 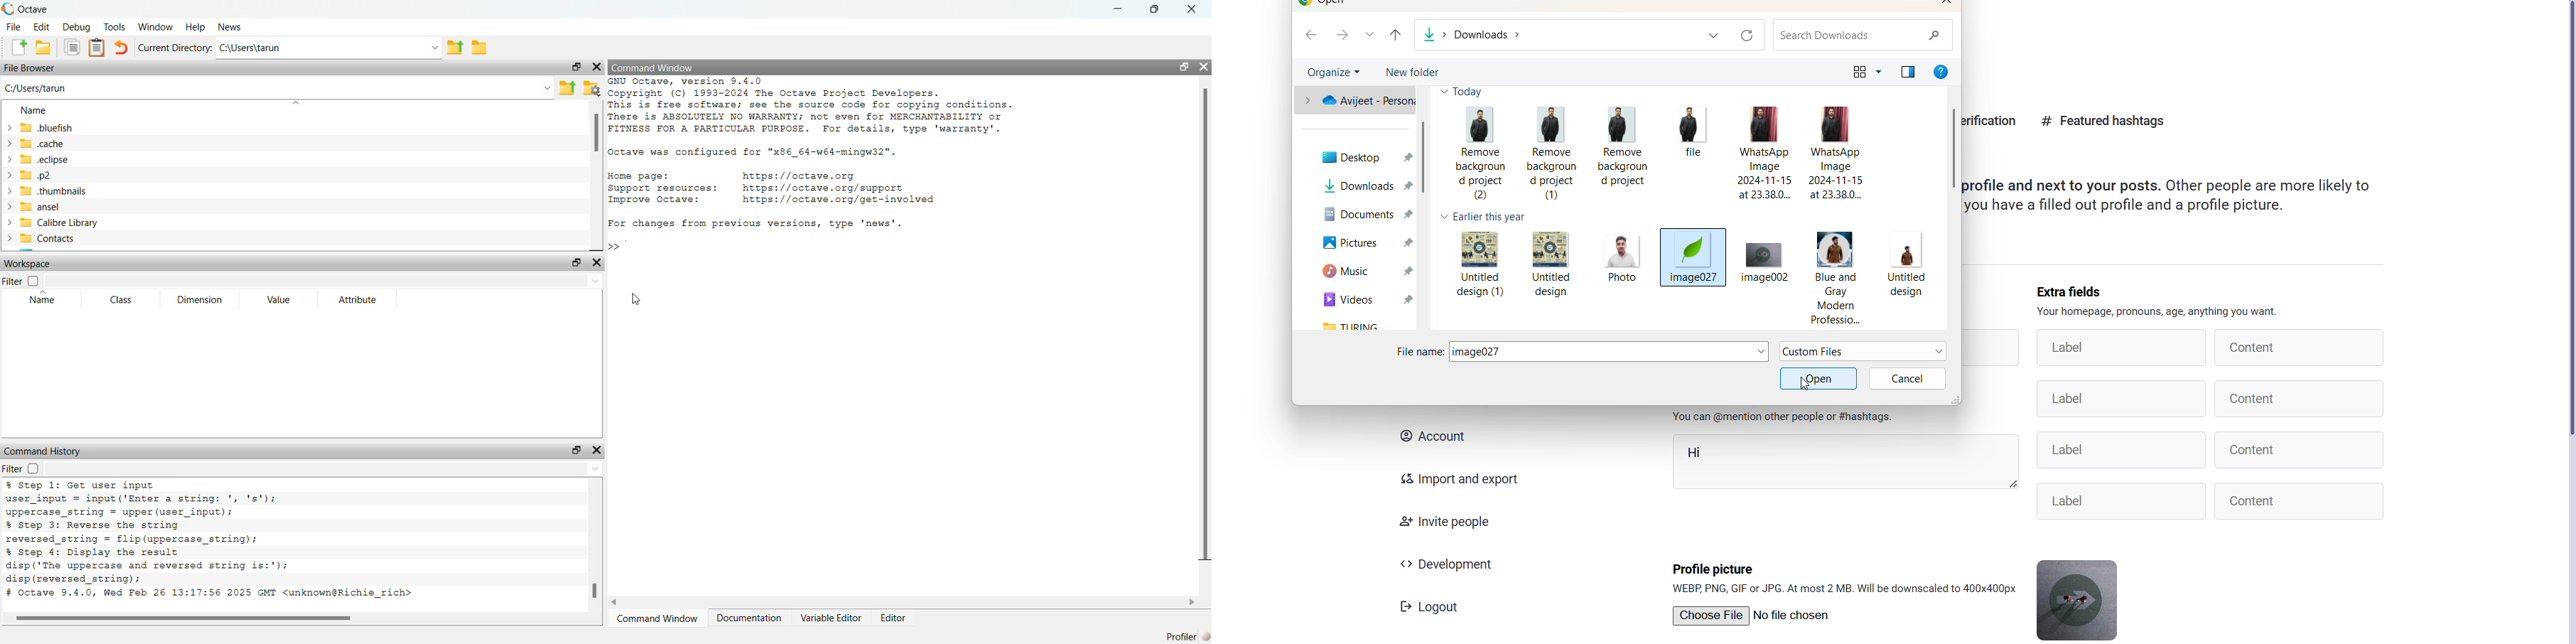 I want to click on label, so click(x=2120, y=347).